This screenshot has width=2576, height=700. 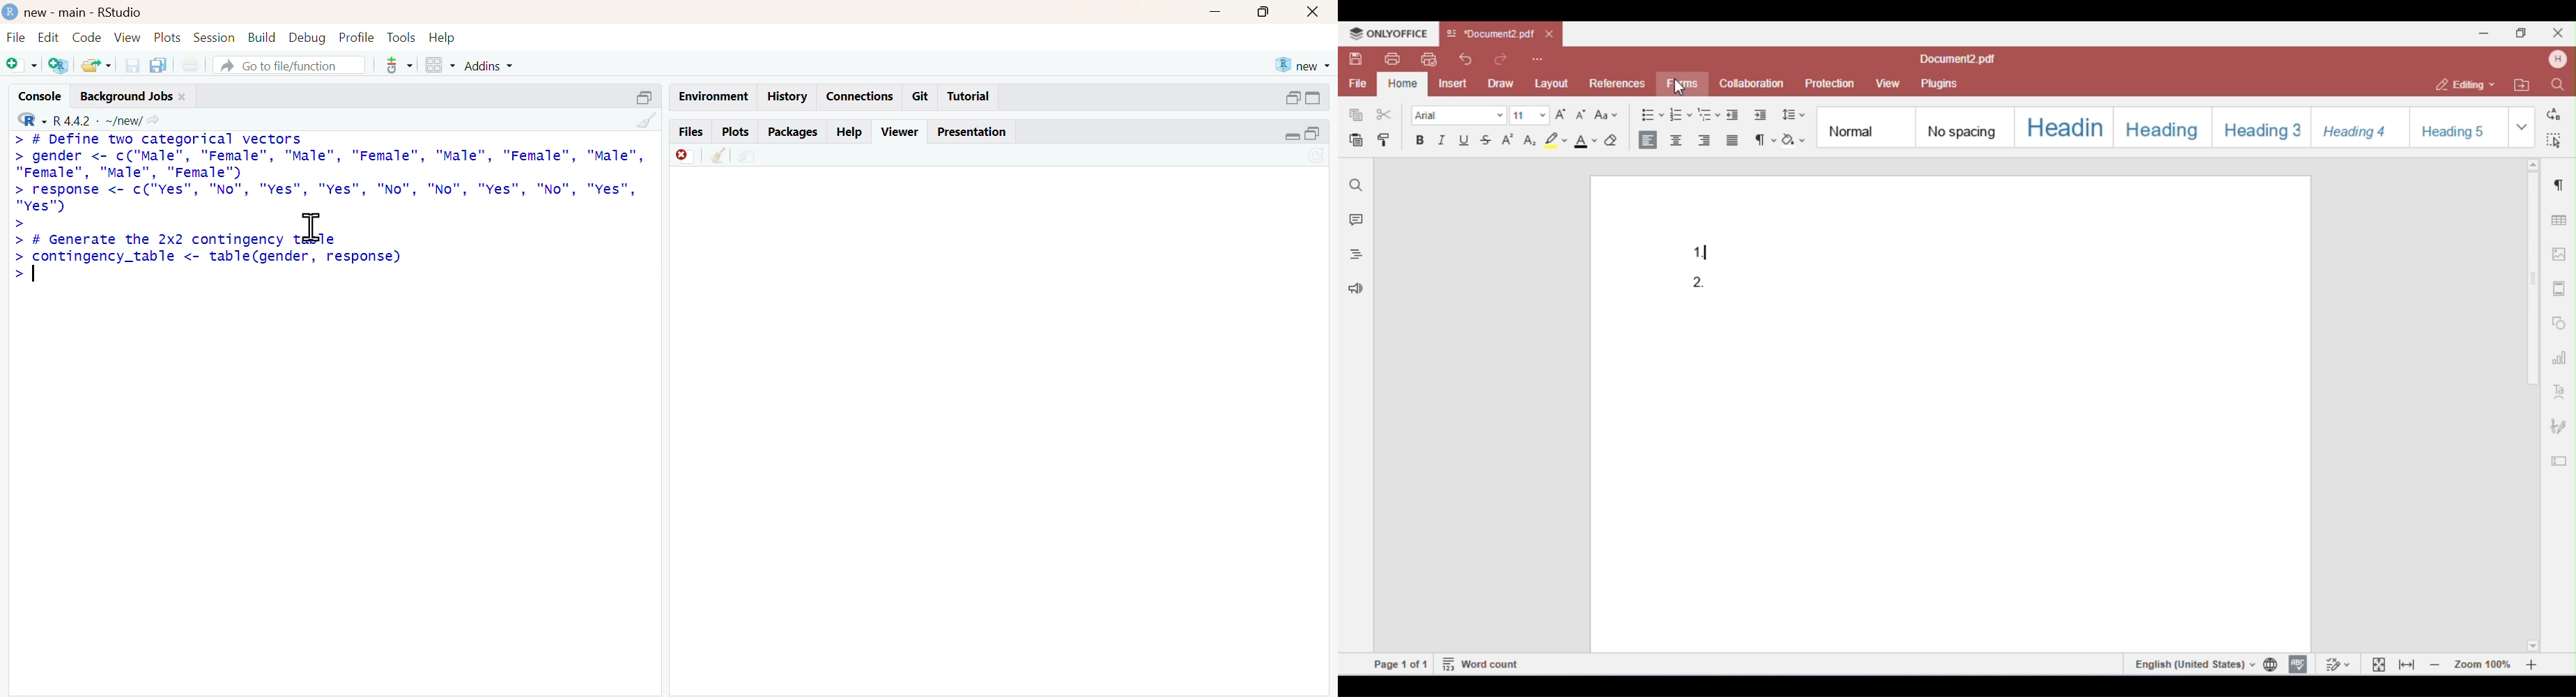 What do you see at coordinates (1313, 133) in the screenshot?
I see `open in separate window` at bounding box center [1313, 133].